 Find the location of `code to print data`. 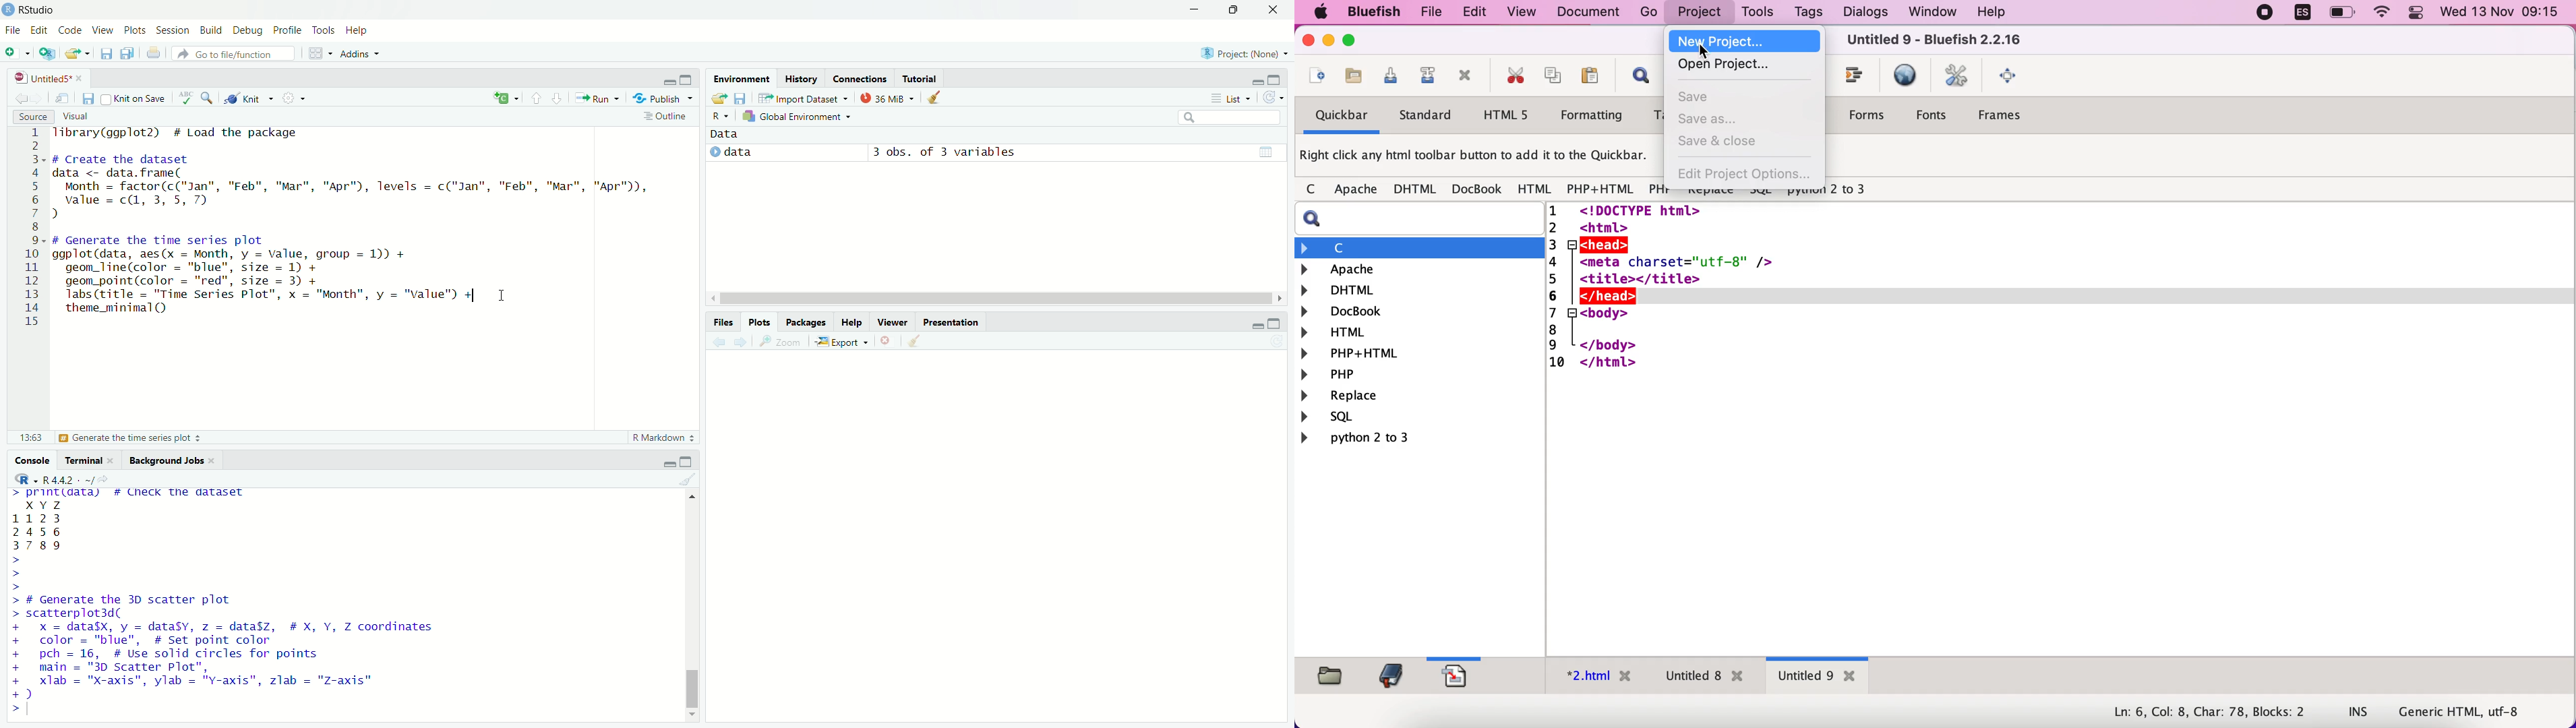

code to print data is located at coordinates (133, 494).